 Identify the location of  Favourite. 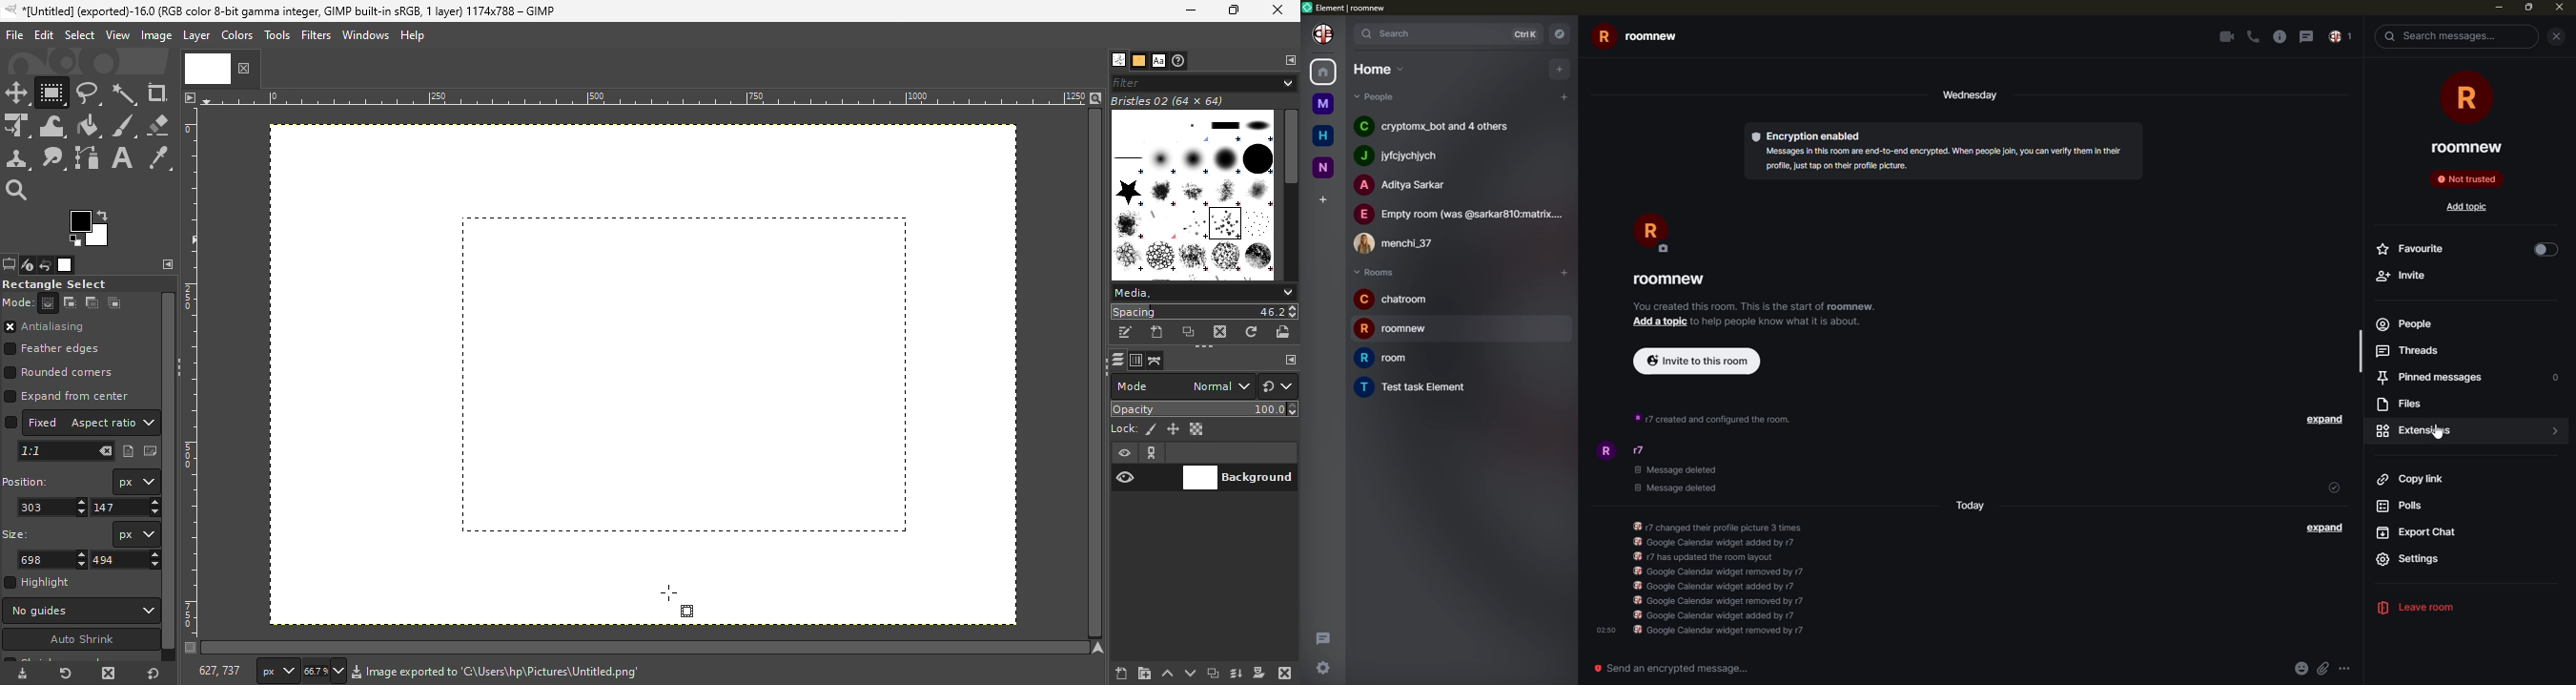
(2410, 248).